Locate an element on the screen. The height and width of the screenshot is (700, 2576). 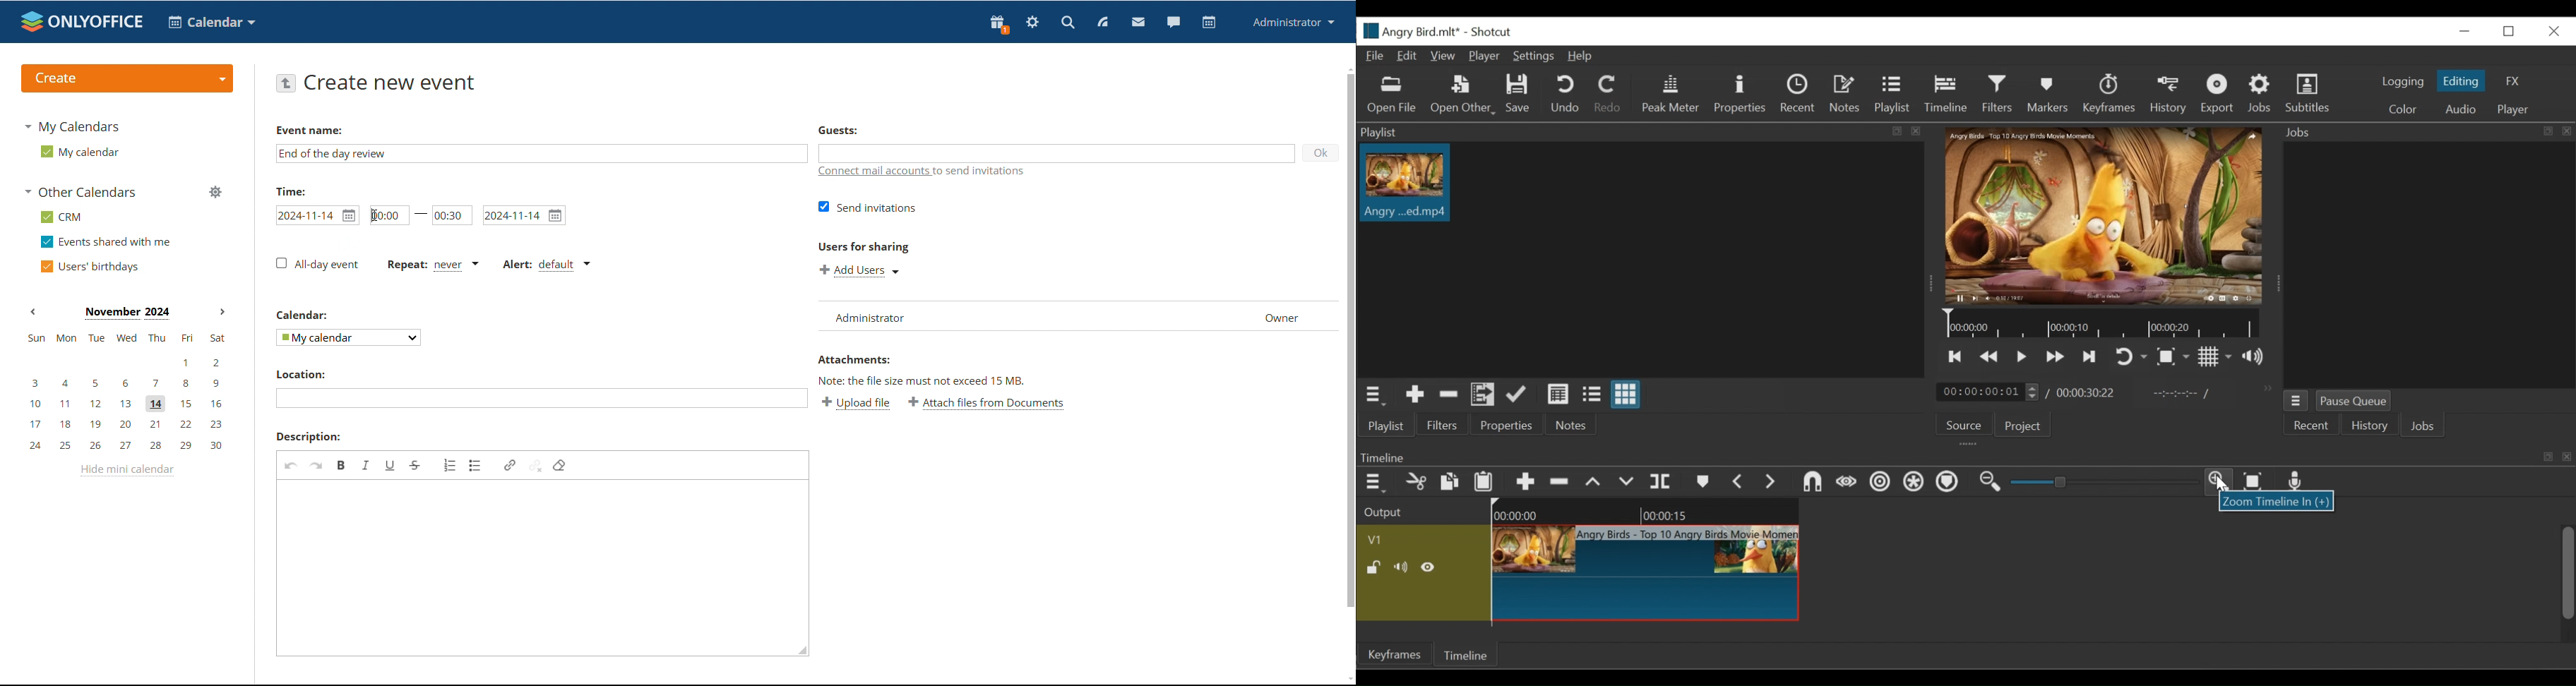
Jobs Panel is located at coordinates (2425, 262).